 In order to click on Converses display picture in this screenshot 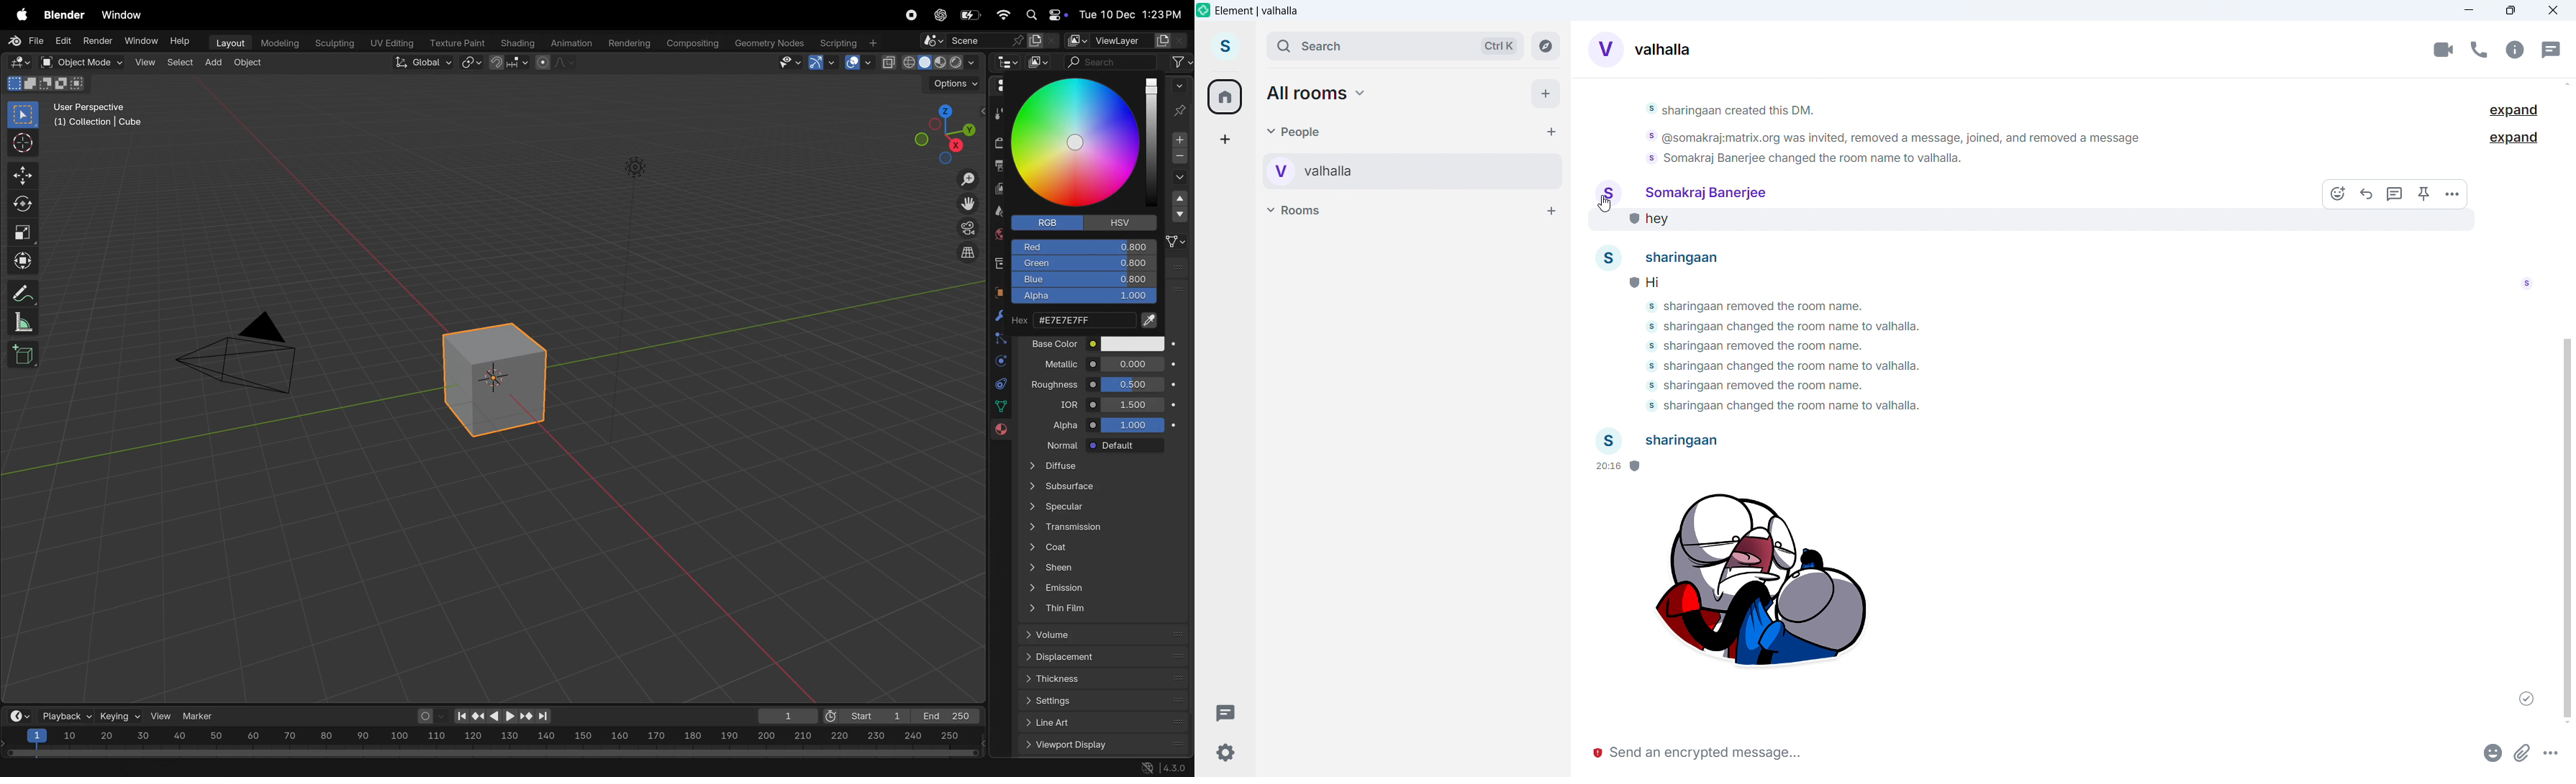, I will do `click(1605, 47)`.